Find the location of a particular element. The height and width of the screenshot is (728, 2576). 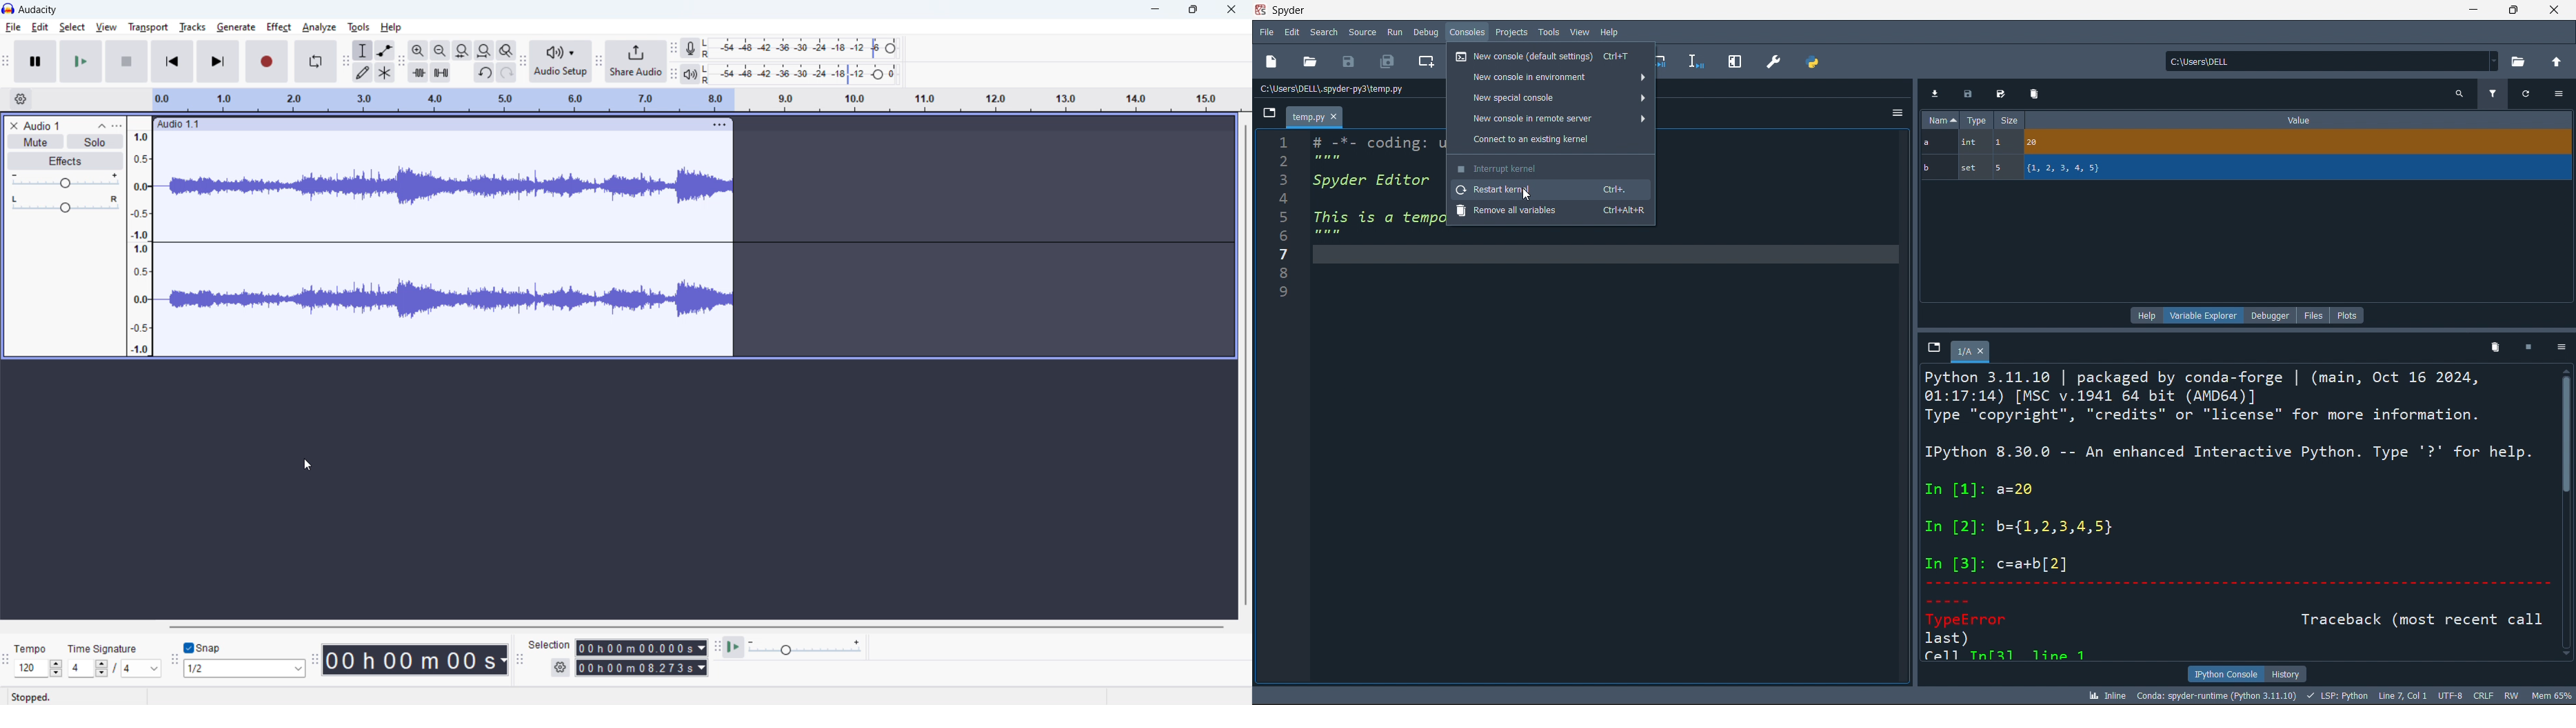

LINE 7, COL 1 is located at coordinates (2406, 695).